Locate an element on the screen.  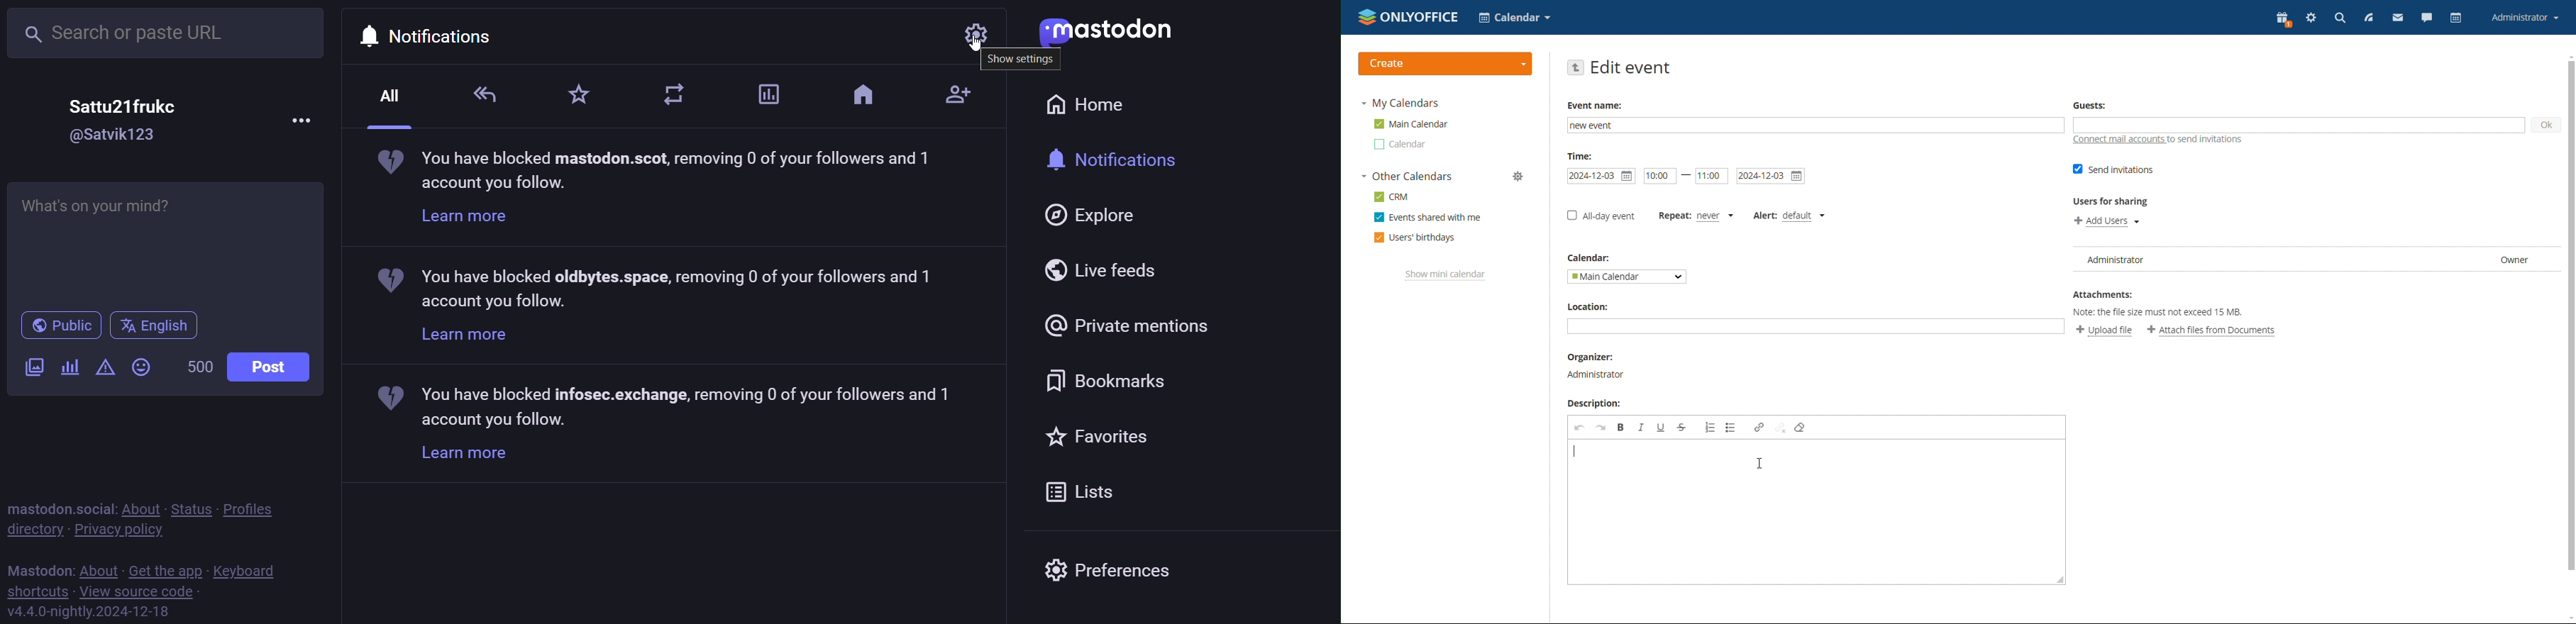
search is located at coordinates (2340, 19).